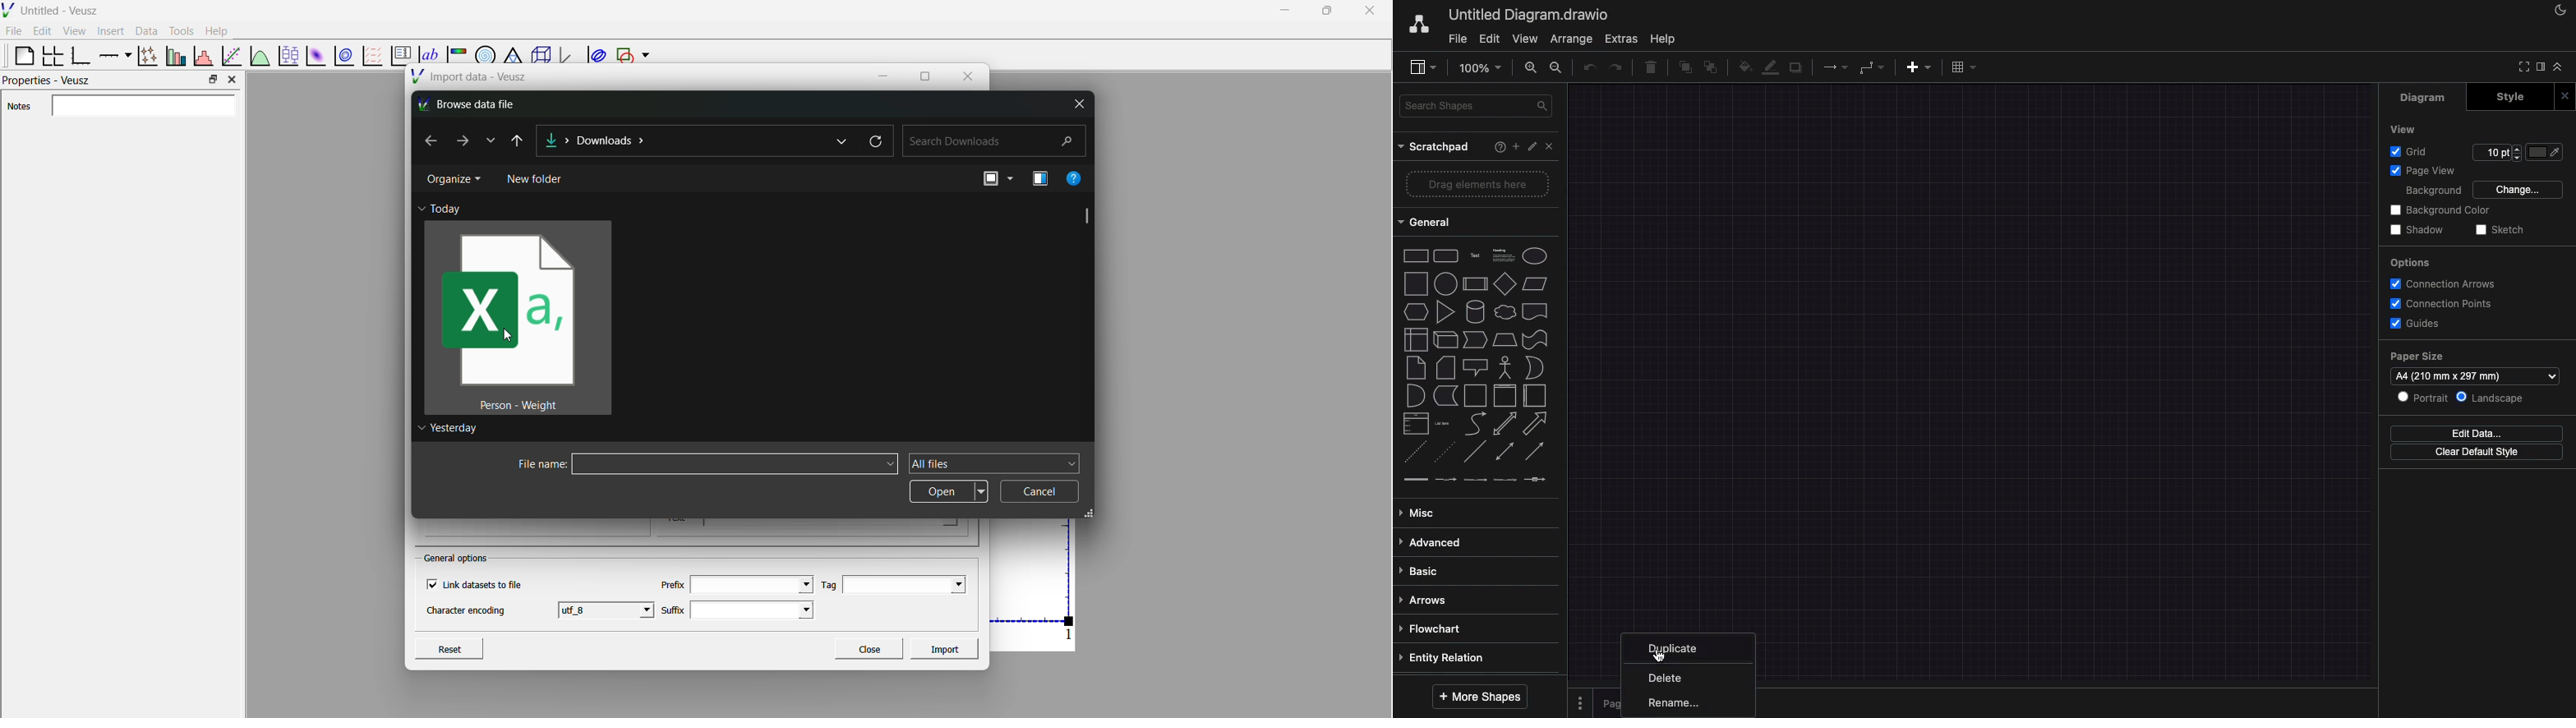  Describe the element at coordinates (1503, 255) in the screenshot. I see `text` at that location.